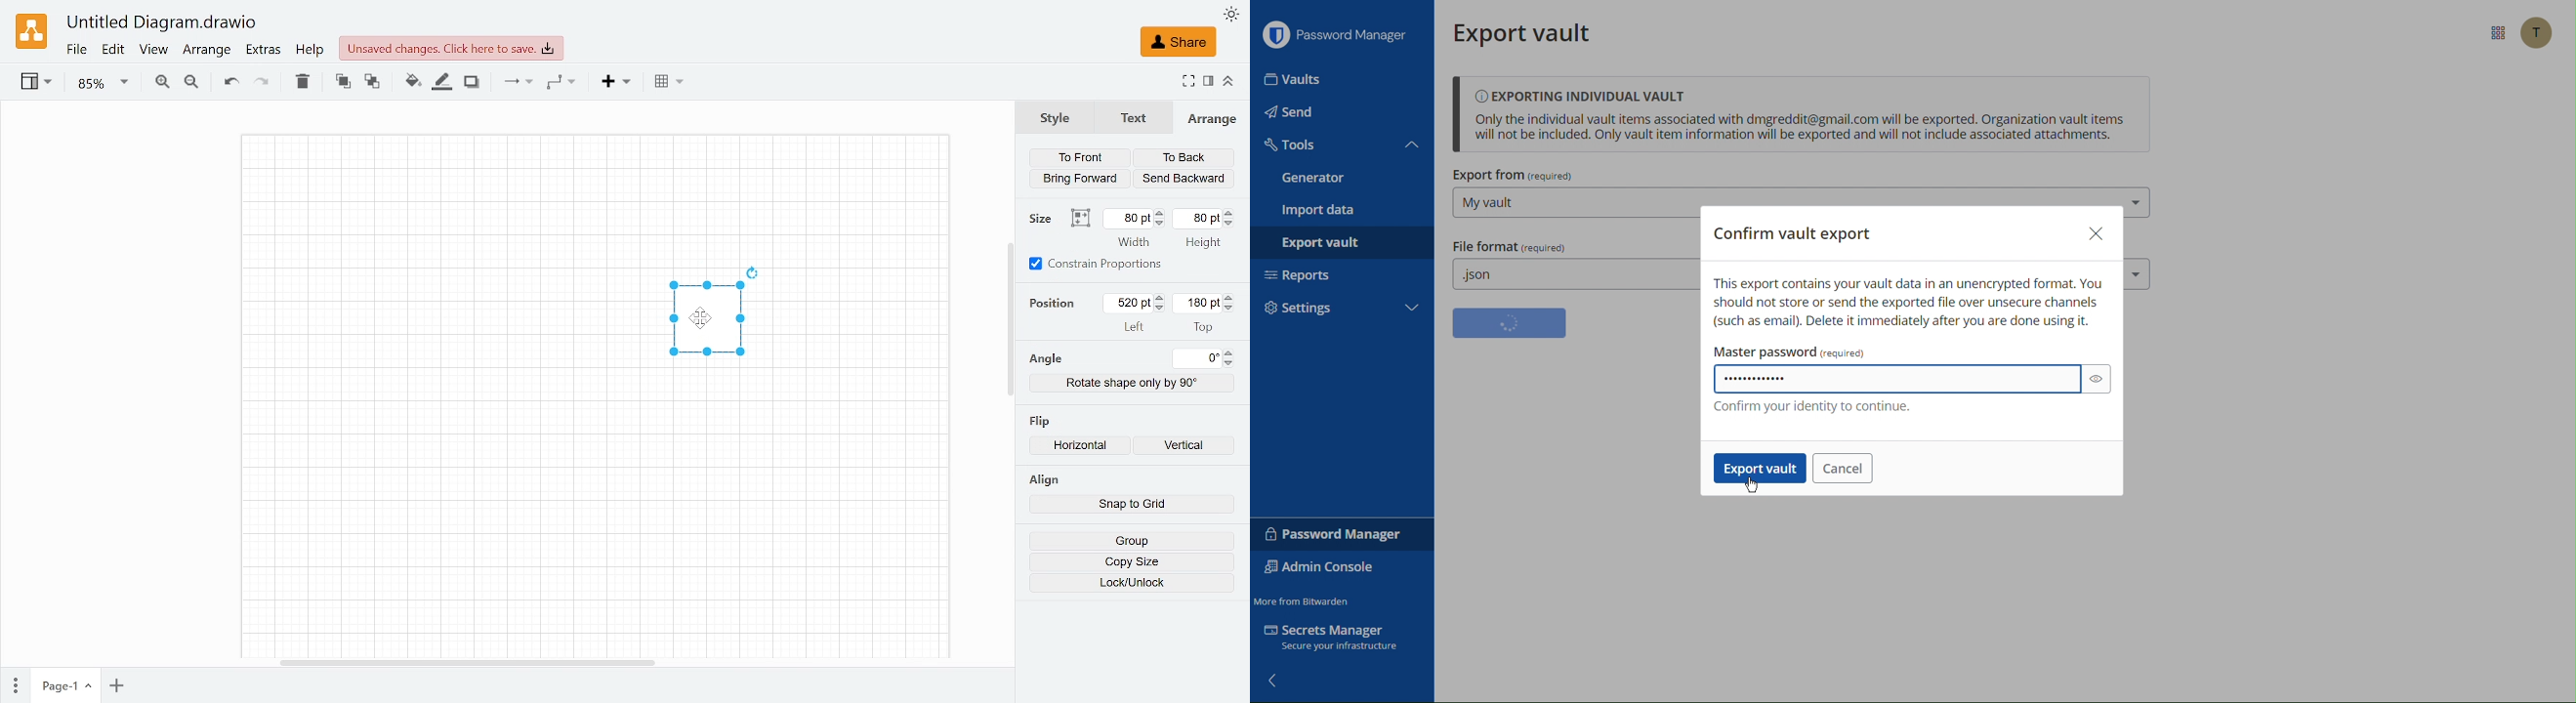 The image size is (2576, 728). I want to click on Decrease width, so click(1161, 224).